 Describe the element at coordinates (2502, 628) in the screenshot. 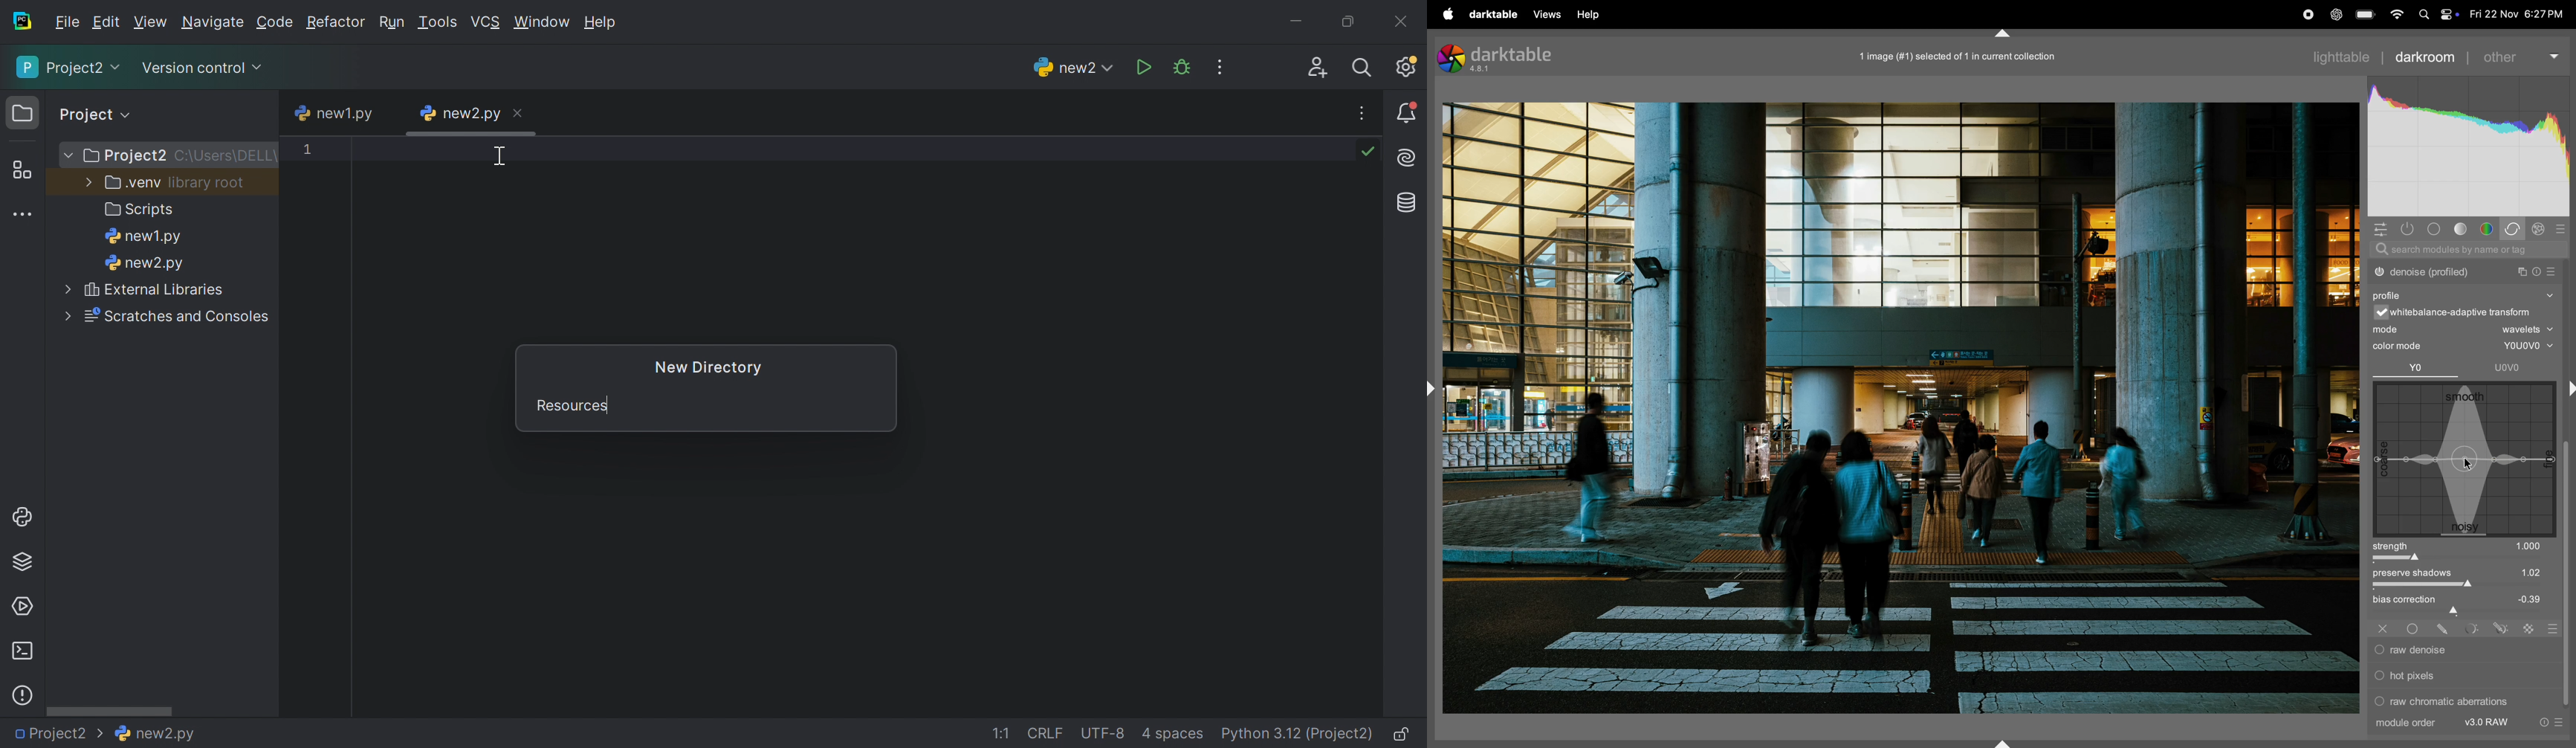

I see `drawn & parametric mask` at that location.